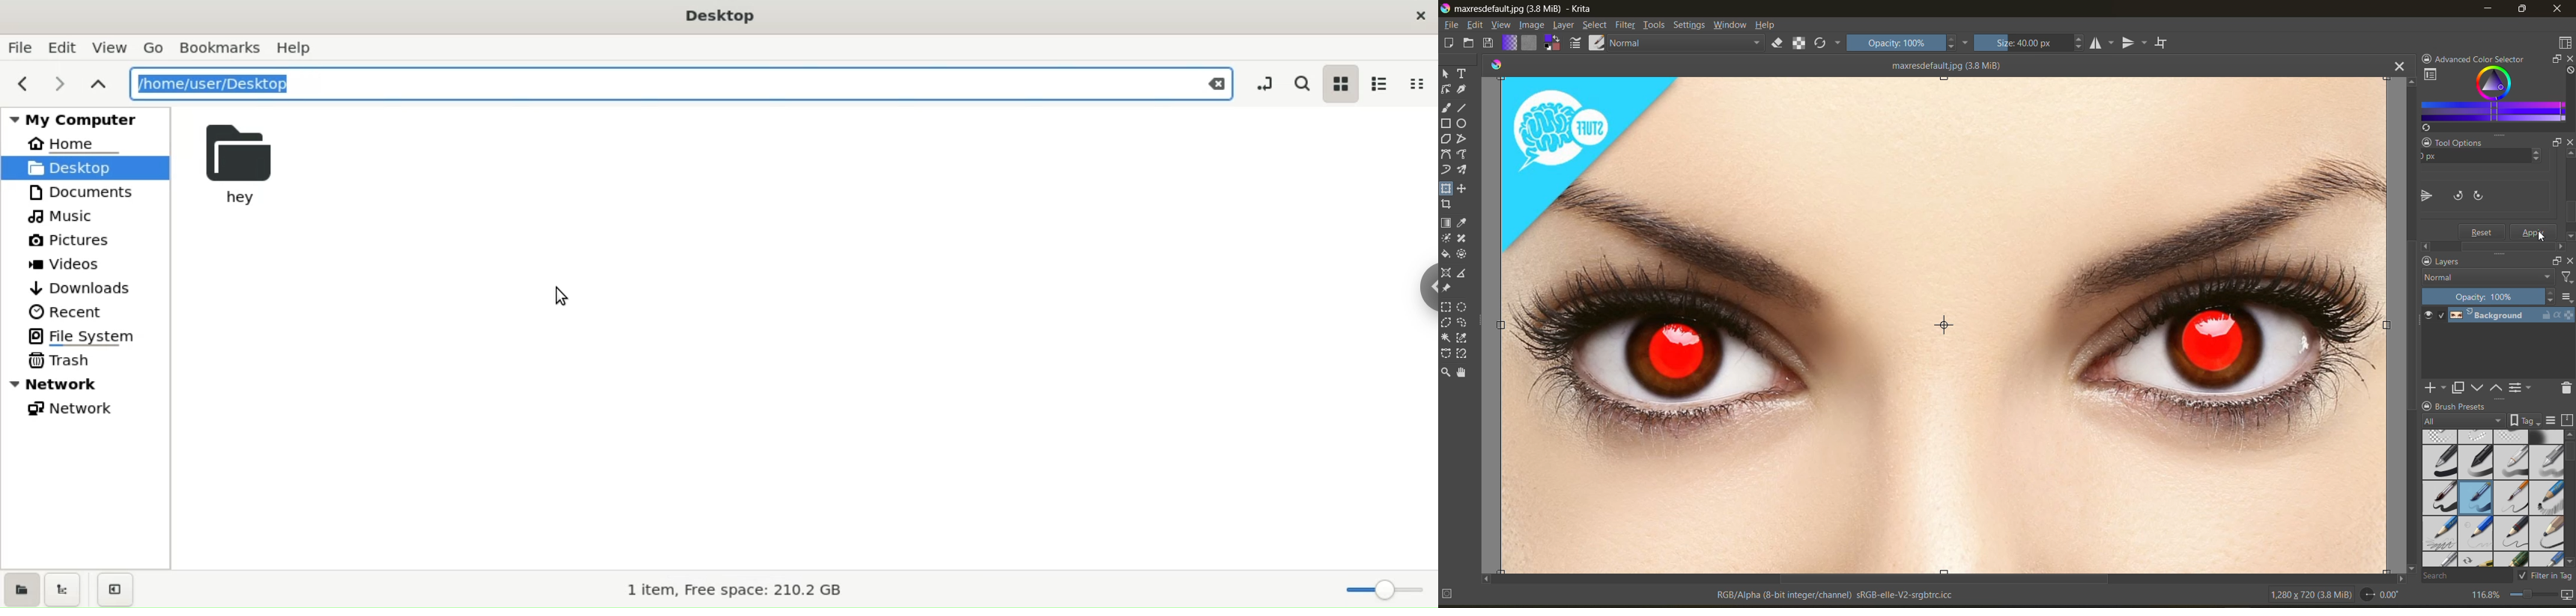  Describe the element at coordinates (2565, 388) in the screenshot. I see `delete the layer` at that location.